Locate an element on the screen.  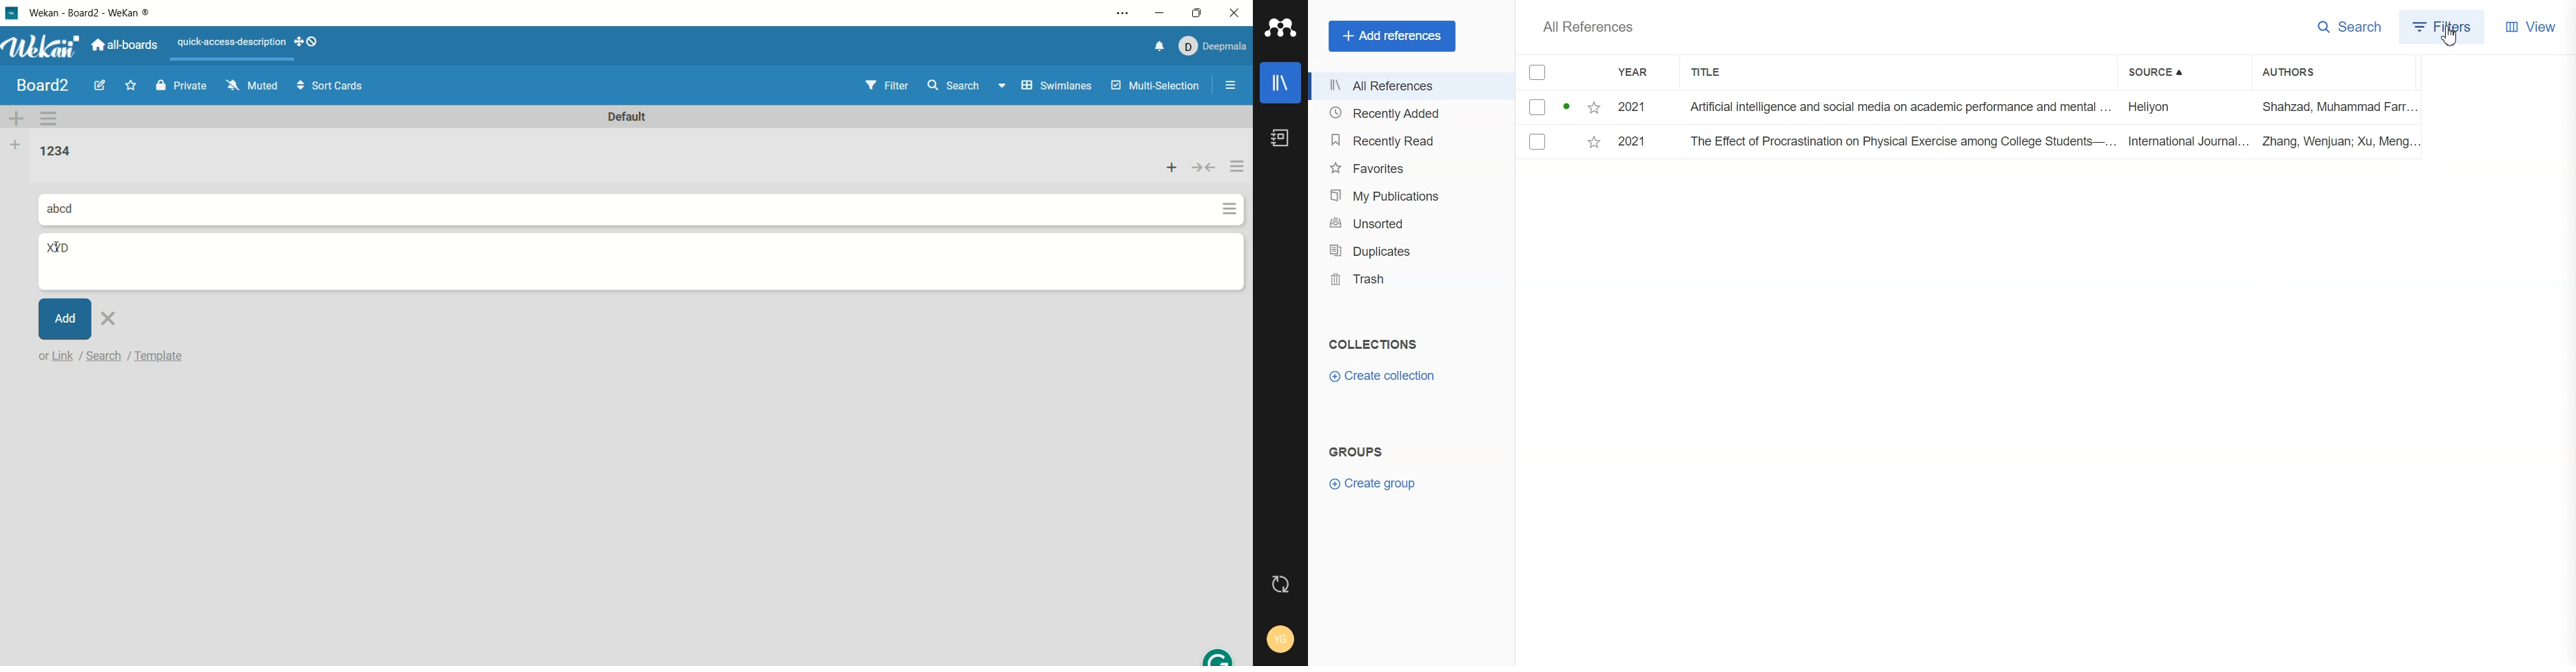
YEAR is located at coordinates (1642, 72).